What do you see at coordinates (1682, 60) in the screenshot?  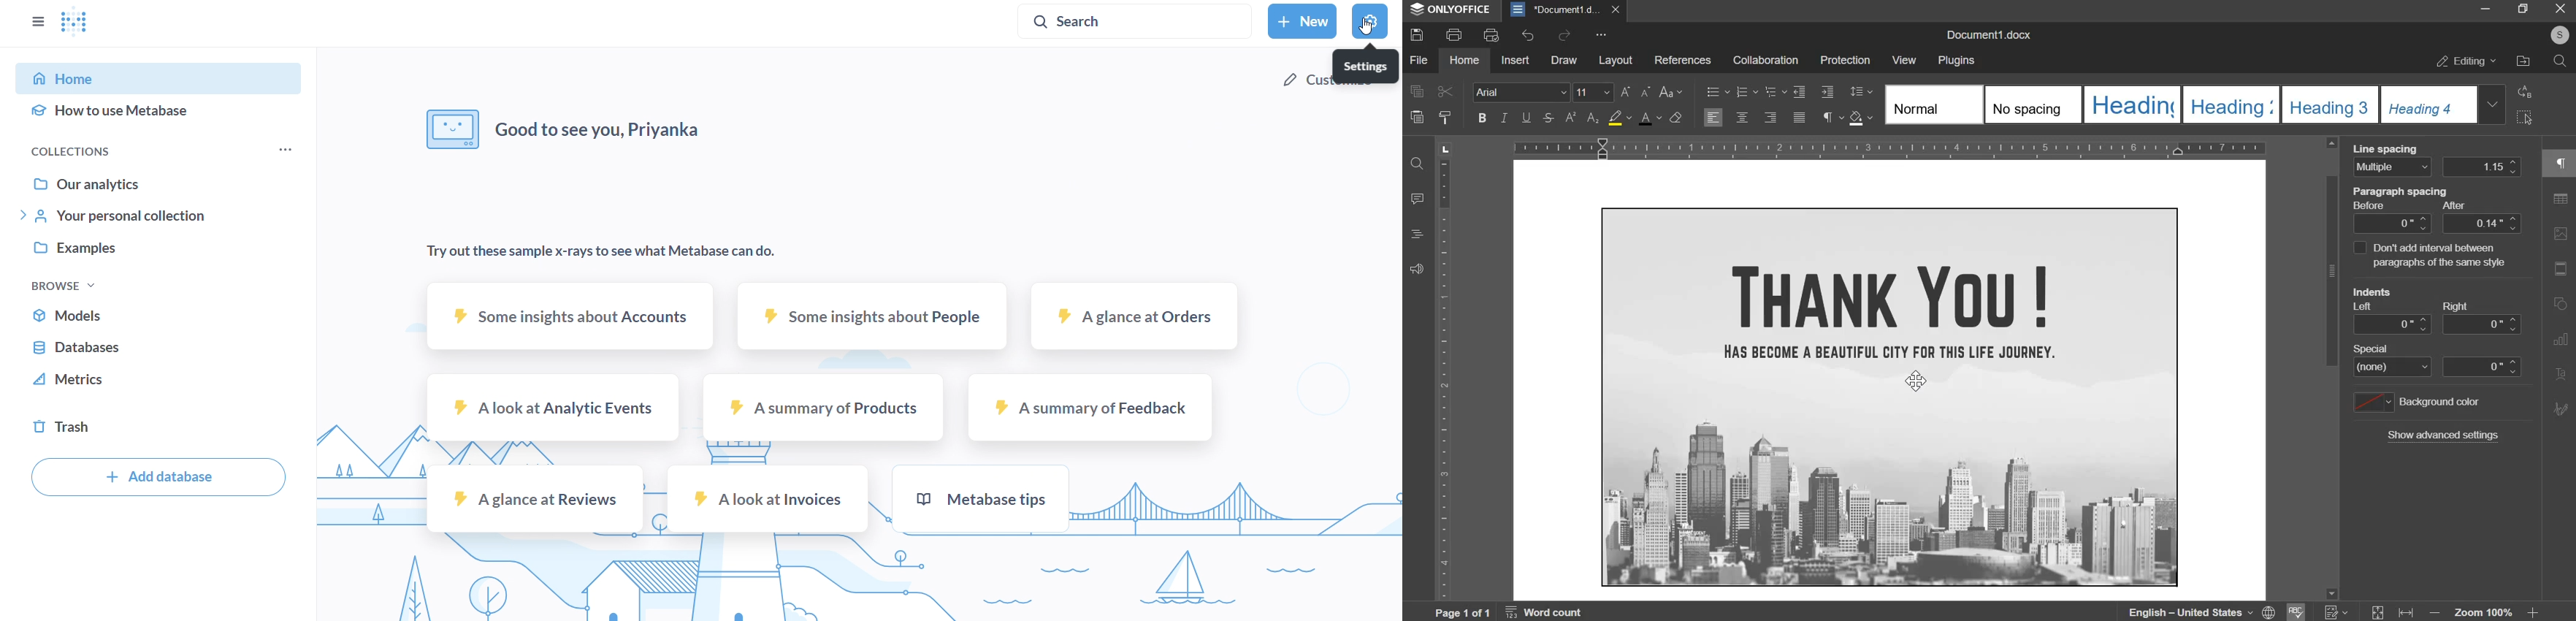 I see `references` at bounding box center [1682, 60].